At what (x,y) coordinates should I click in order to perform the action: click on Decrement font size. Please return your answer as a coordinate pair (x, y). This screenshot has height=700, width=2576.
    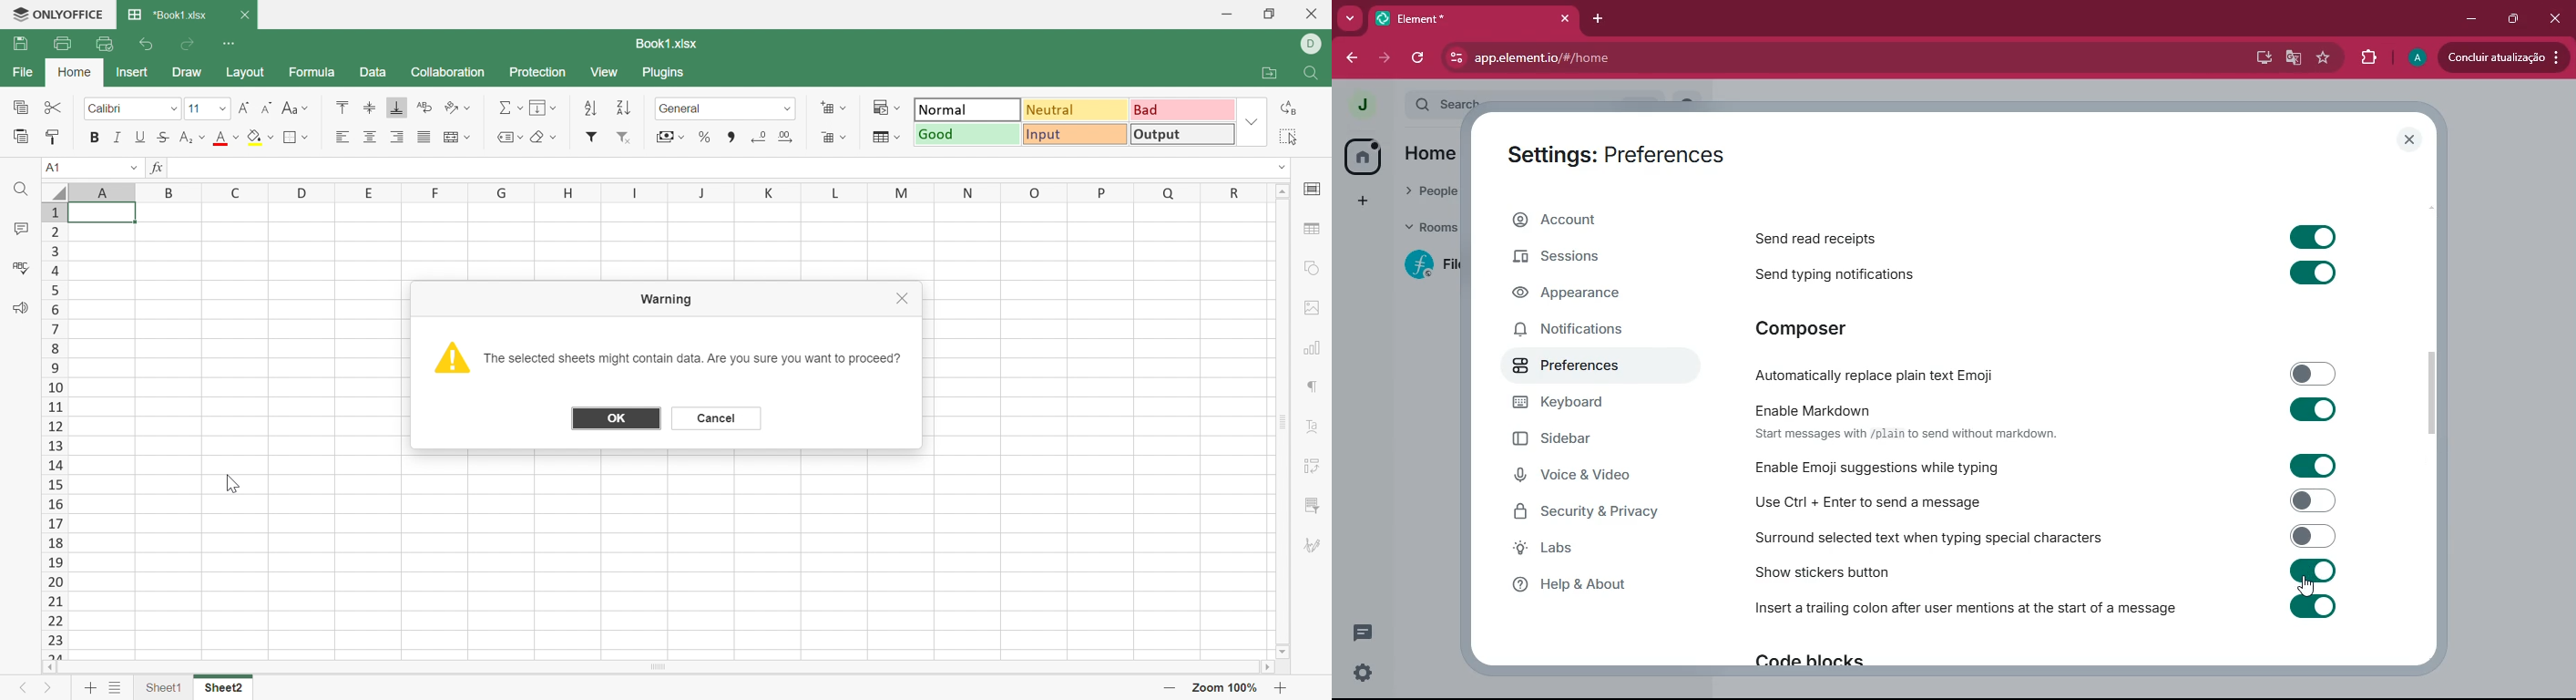
    Looking at the image, I should click on (265, 106).